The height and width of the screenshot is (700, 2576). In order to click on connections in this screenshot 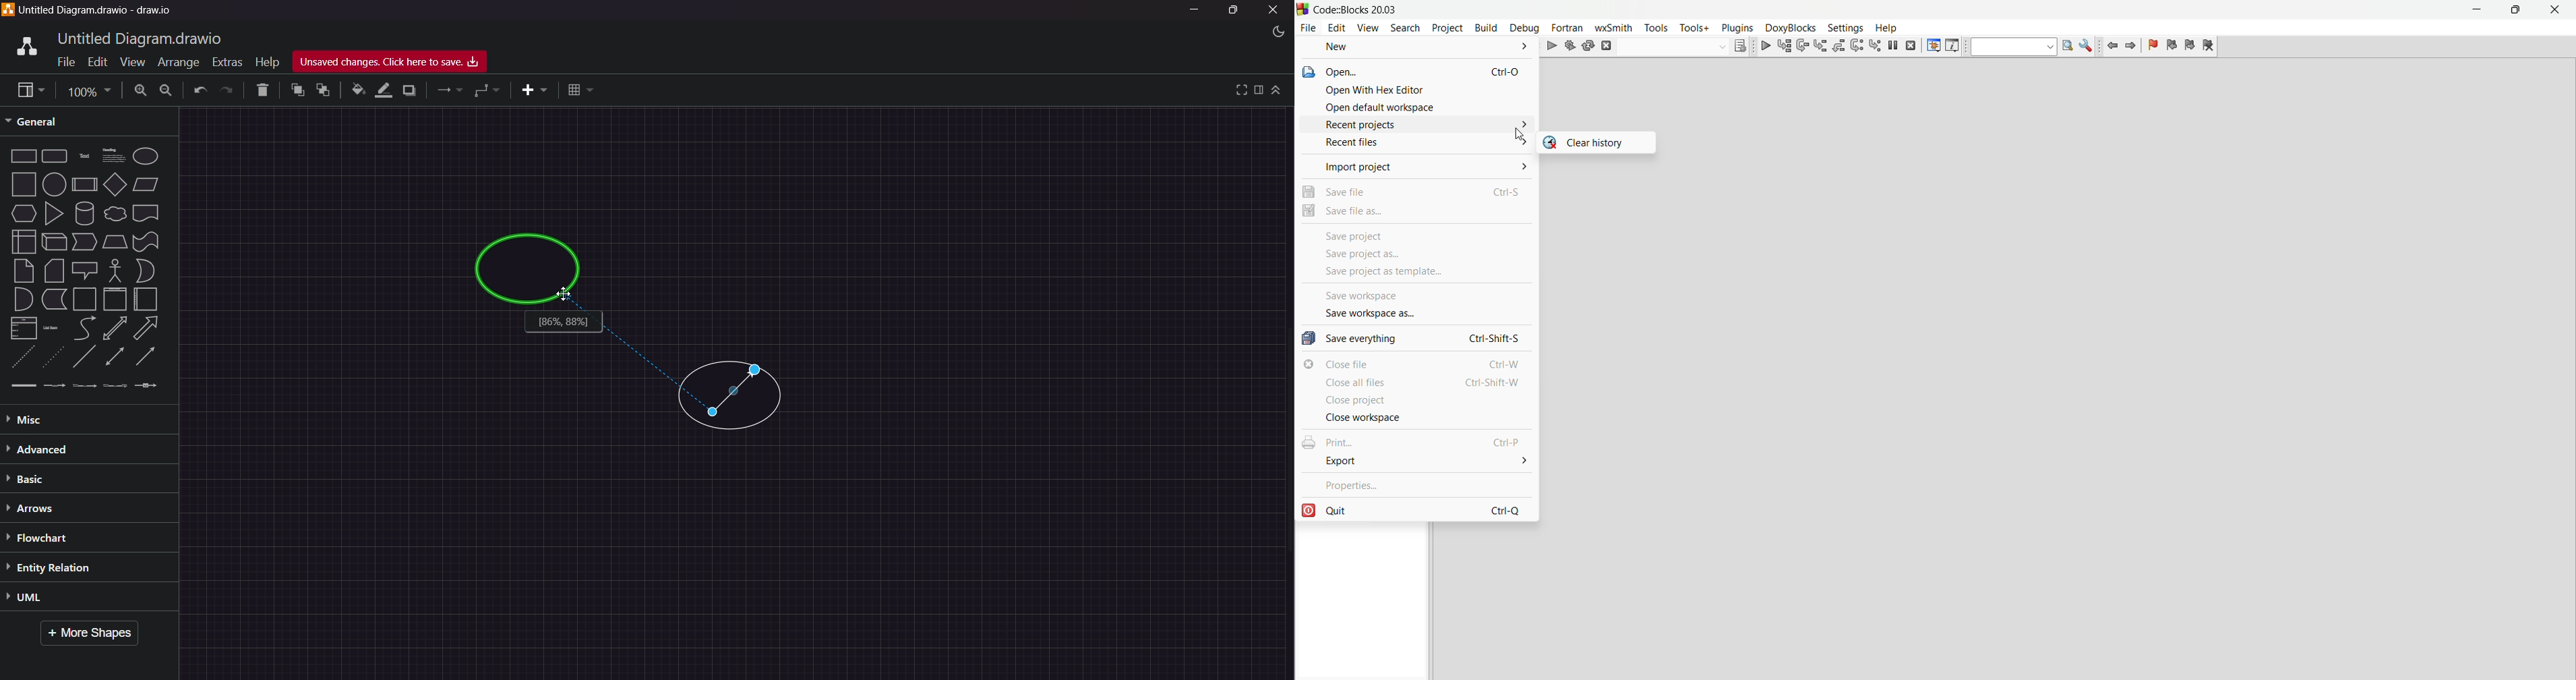, I will do `click(449, 91)`.